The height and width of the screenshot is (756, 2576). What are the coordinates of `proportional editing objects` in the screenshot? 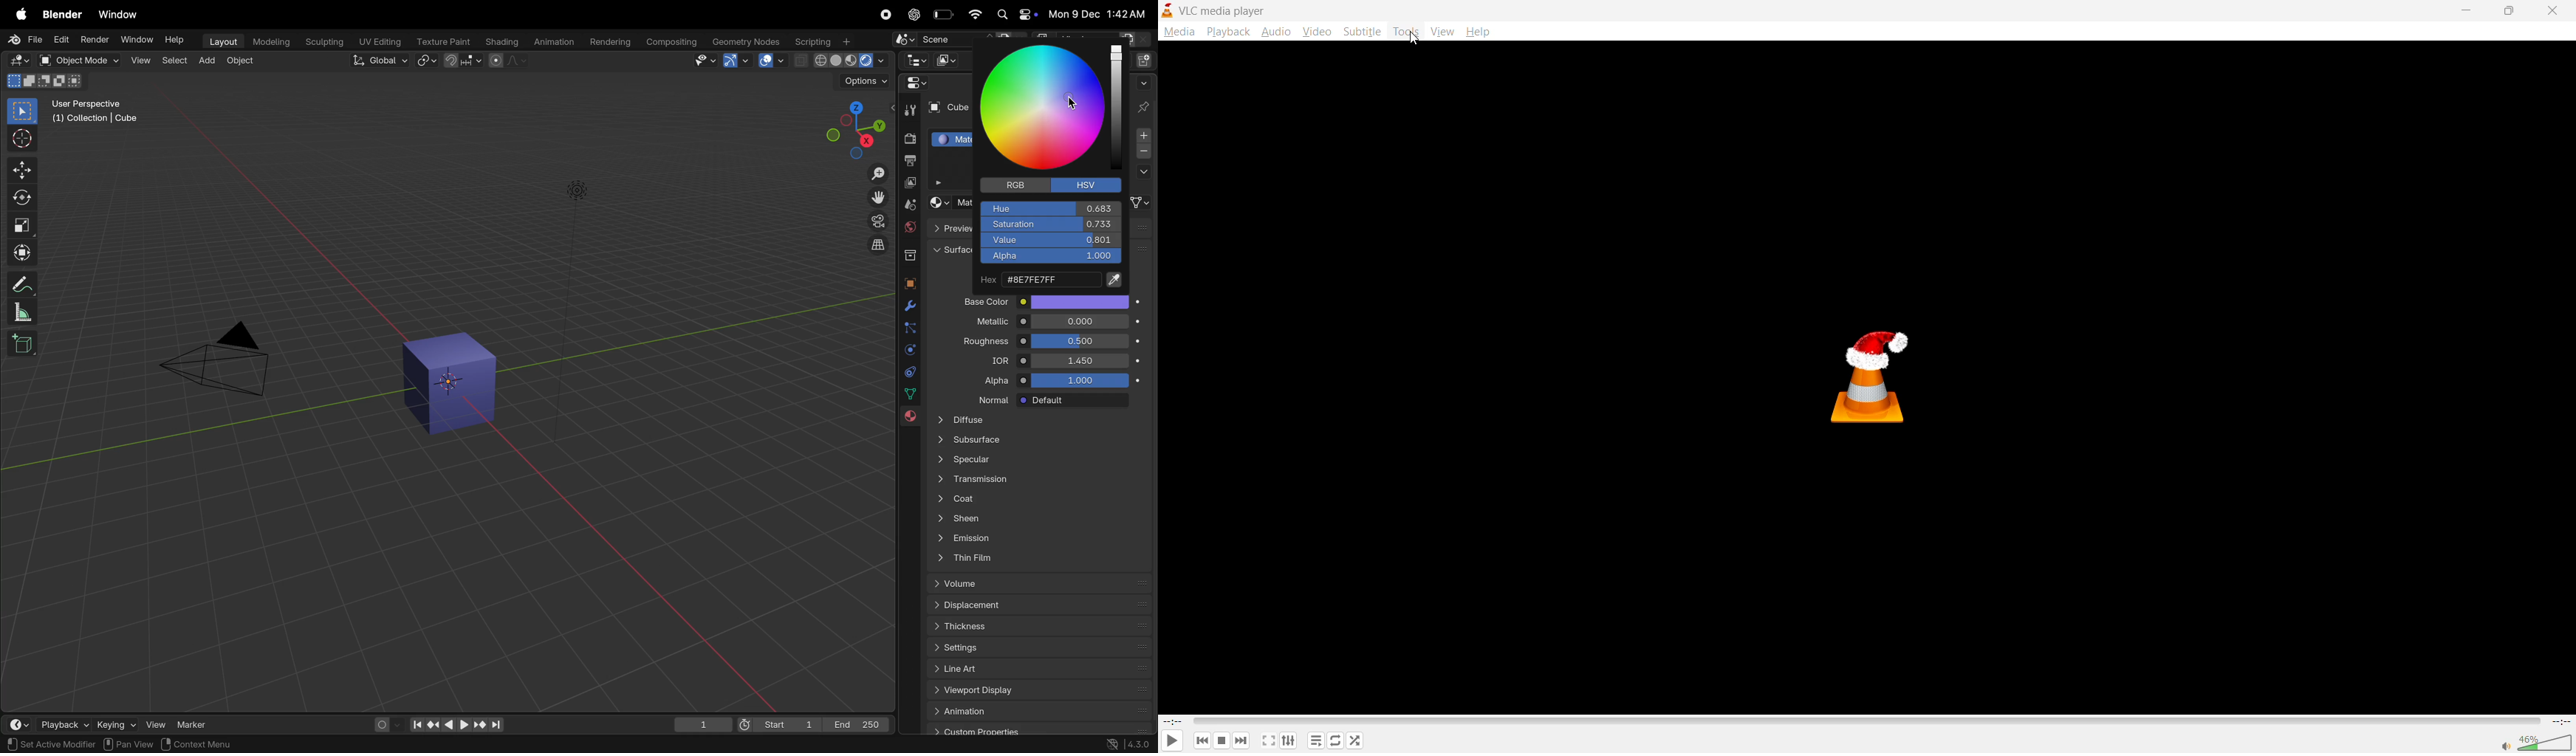 It's located at (508, 60).